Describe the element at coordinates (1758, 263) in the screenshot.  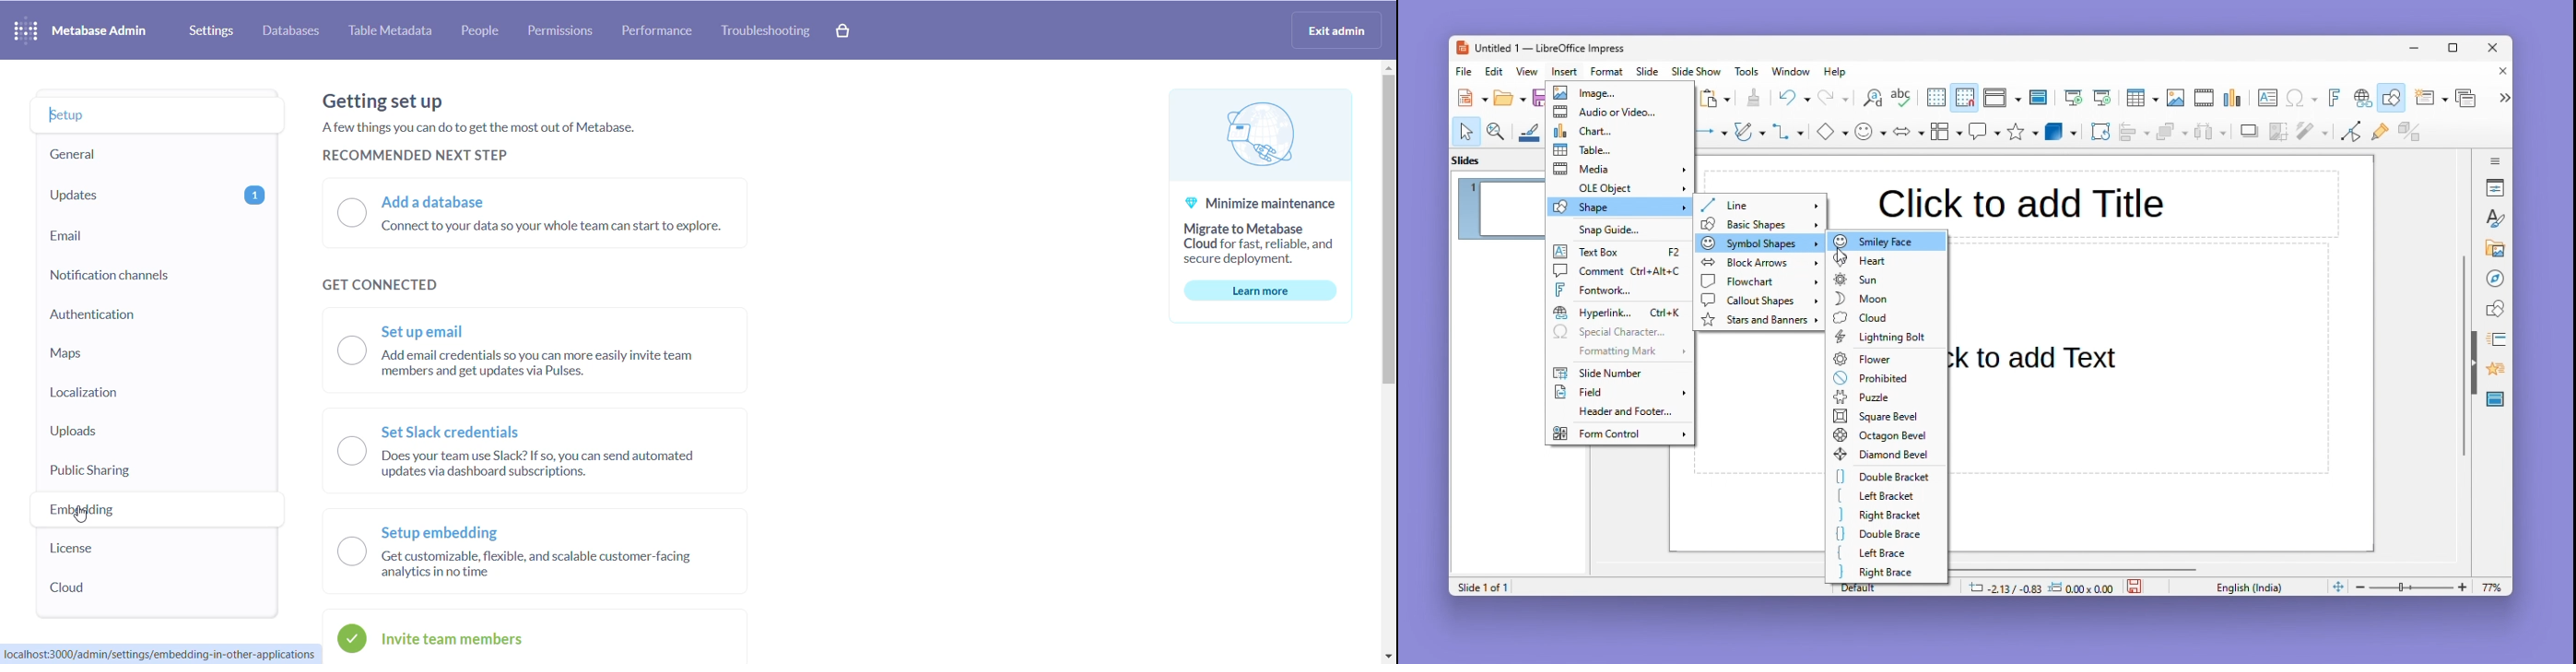
I see `Block arrows` at that location.